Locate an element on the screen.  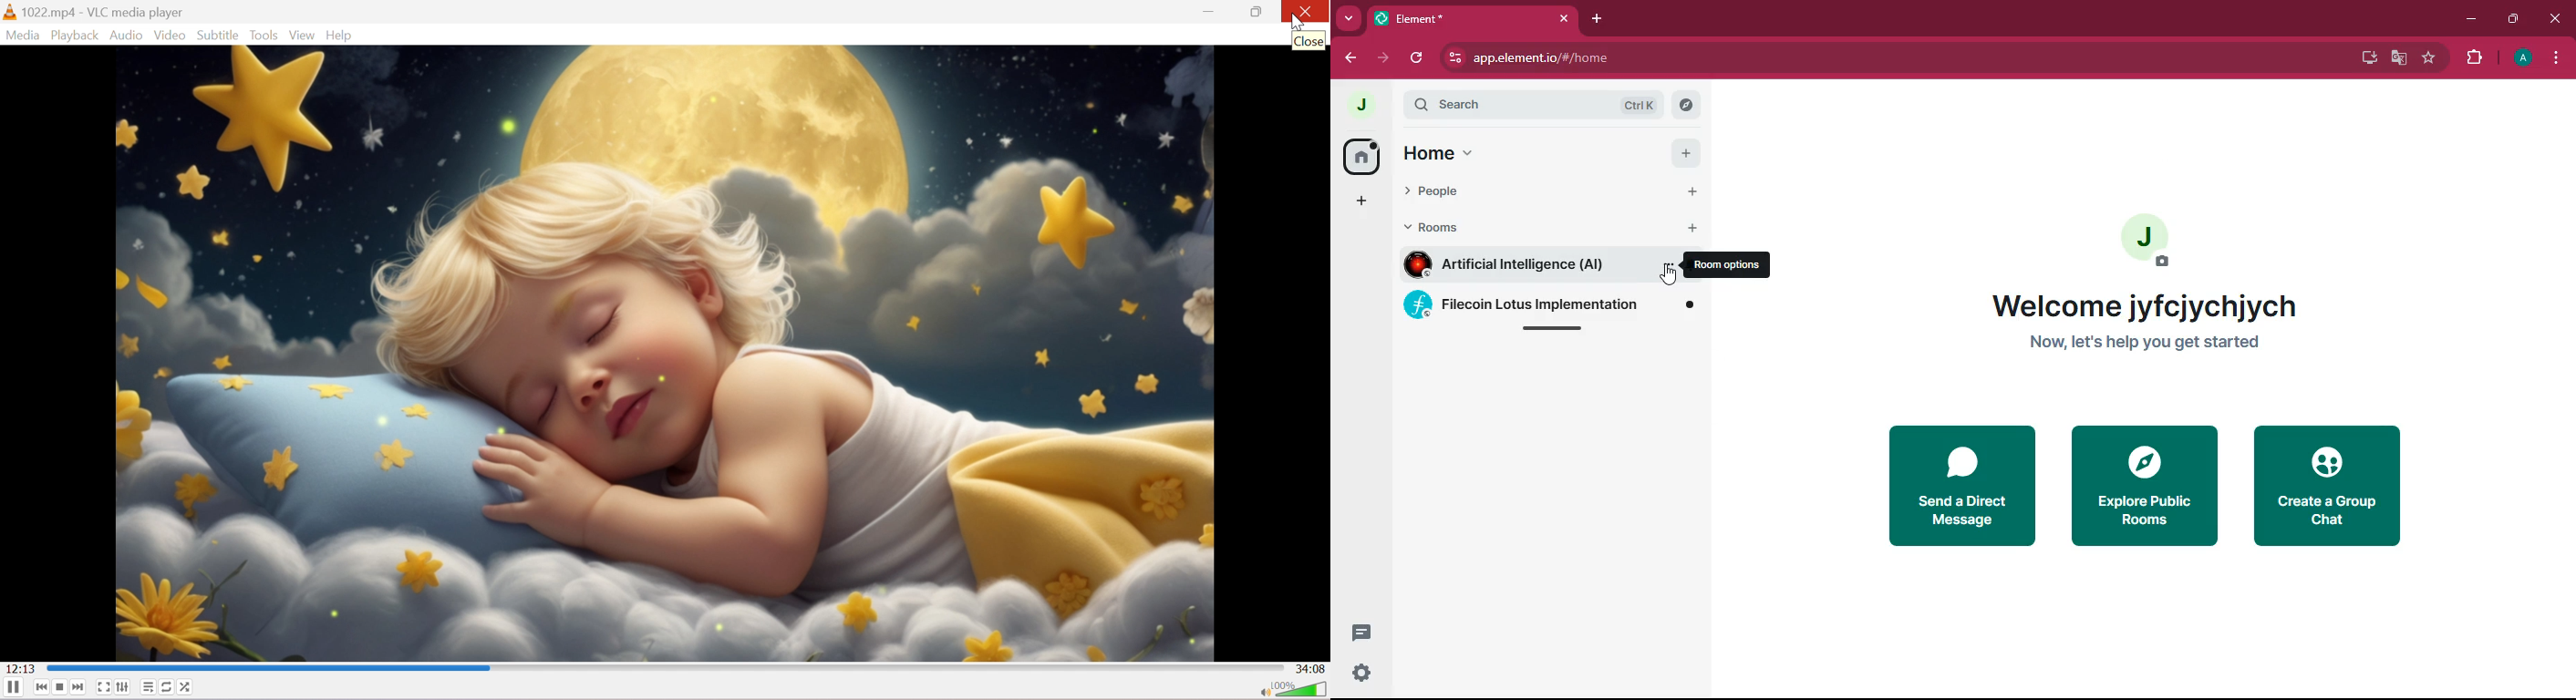
Audio is located at coordinates (128, 36).